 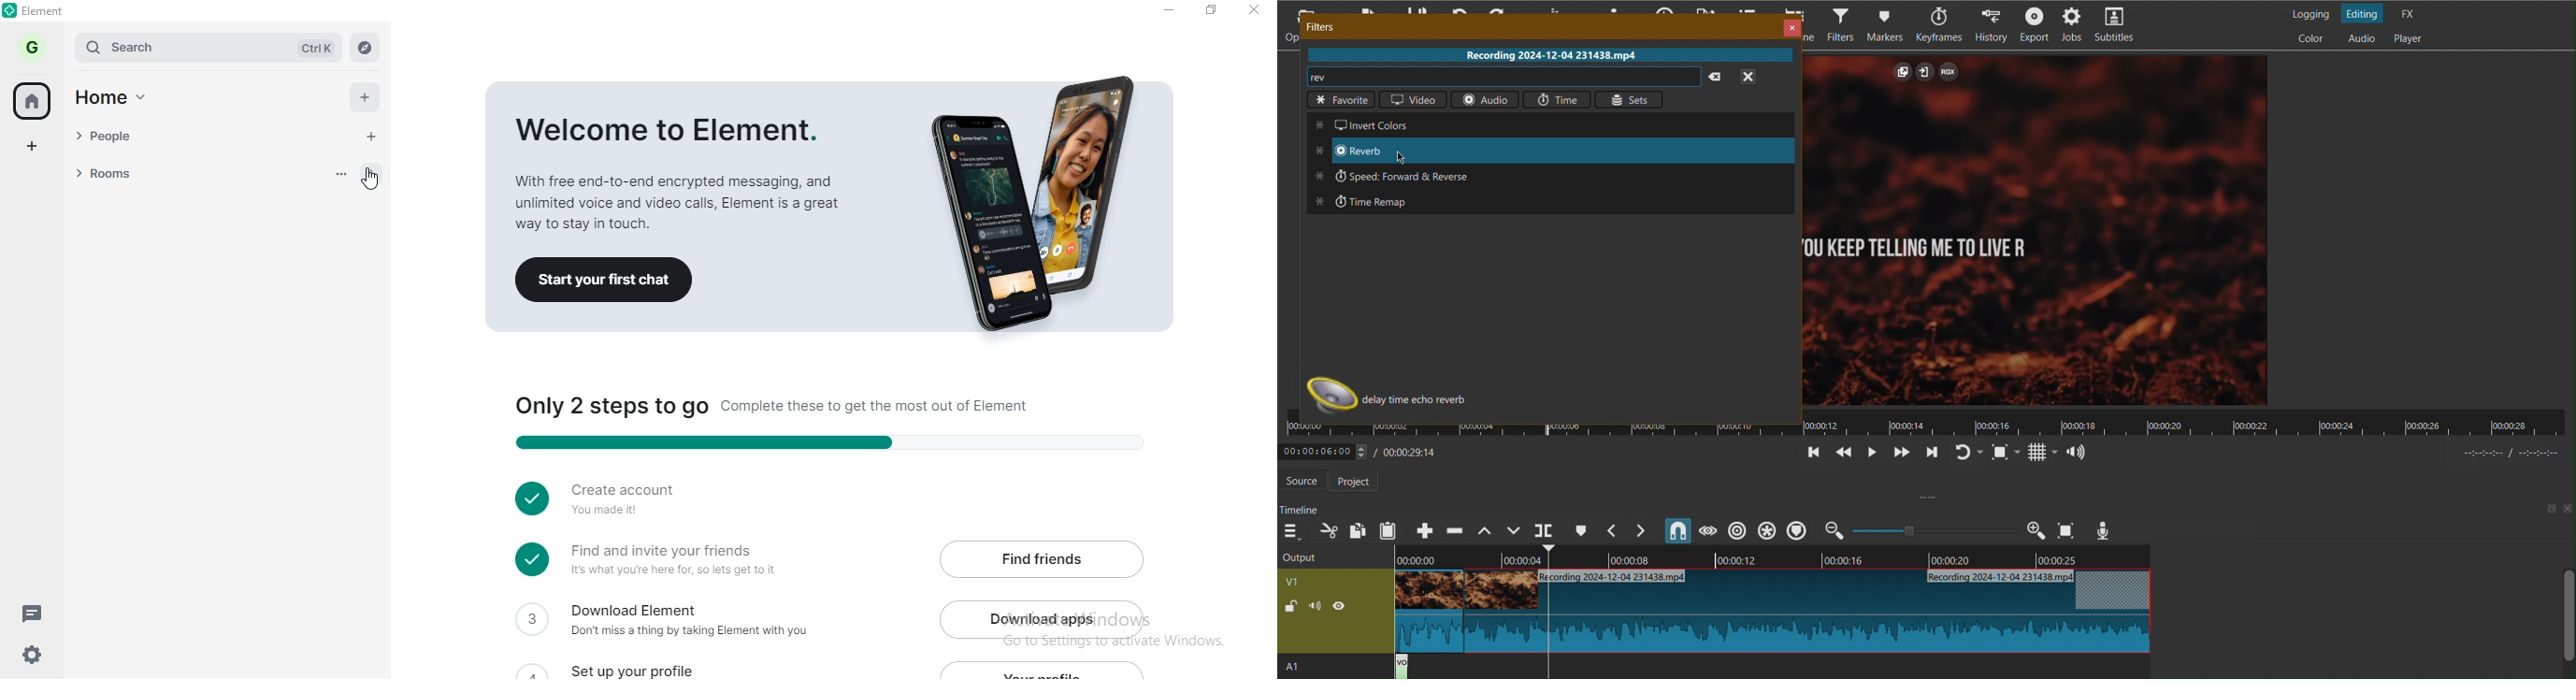 What do you see at coordinates (1162, 10) in the screenshot?
I see `minimise` at bounding box center [1162, 10].